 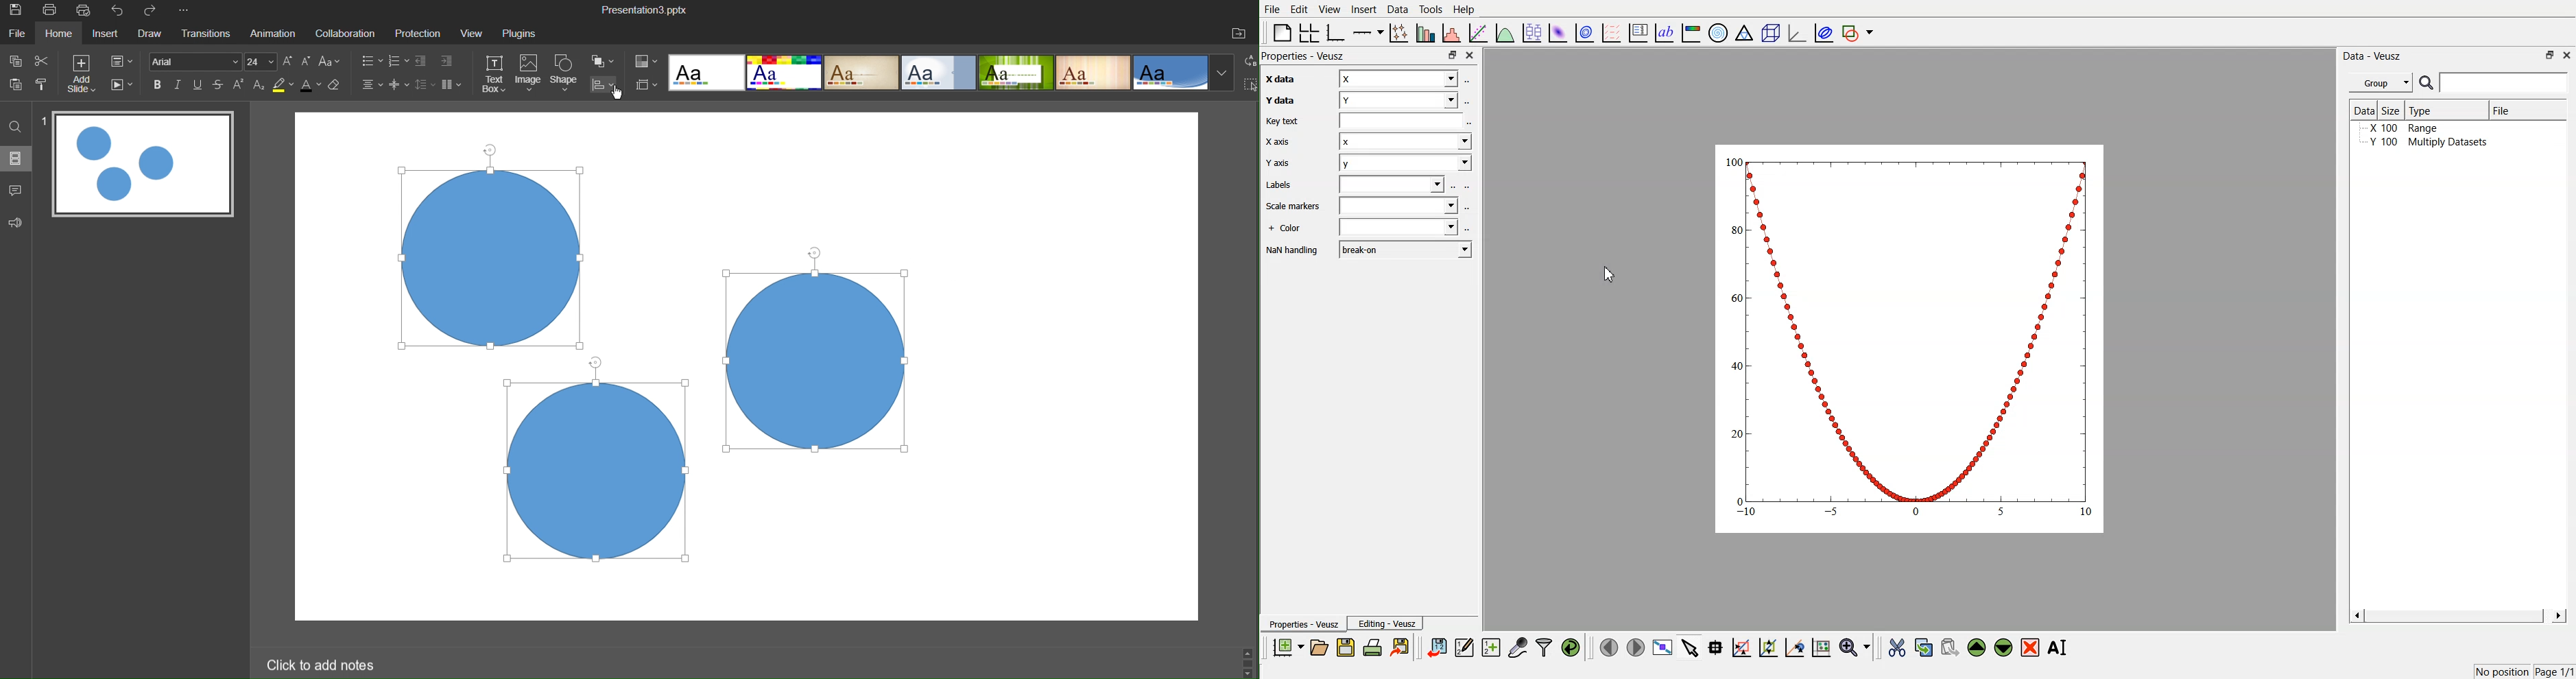 I want to click on Y data, so click(x=1283, y=100).